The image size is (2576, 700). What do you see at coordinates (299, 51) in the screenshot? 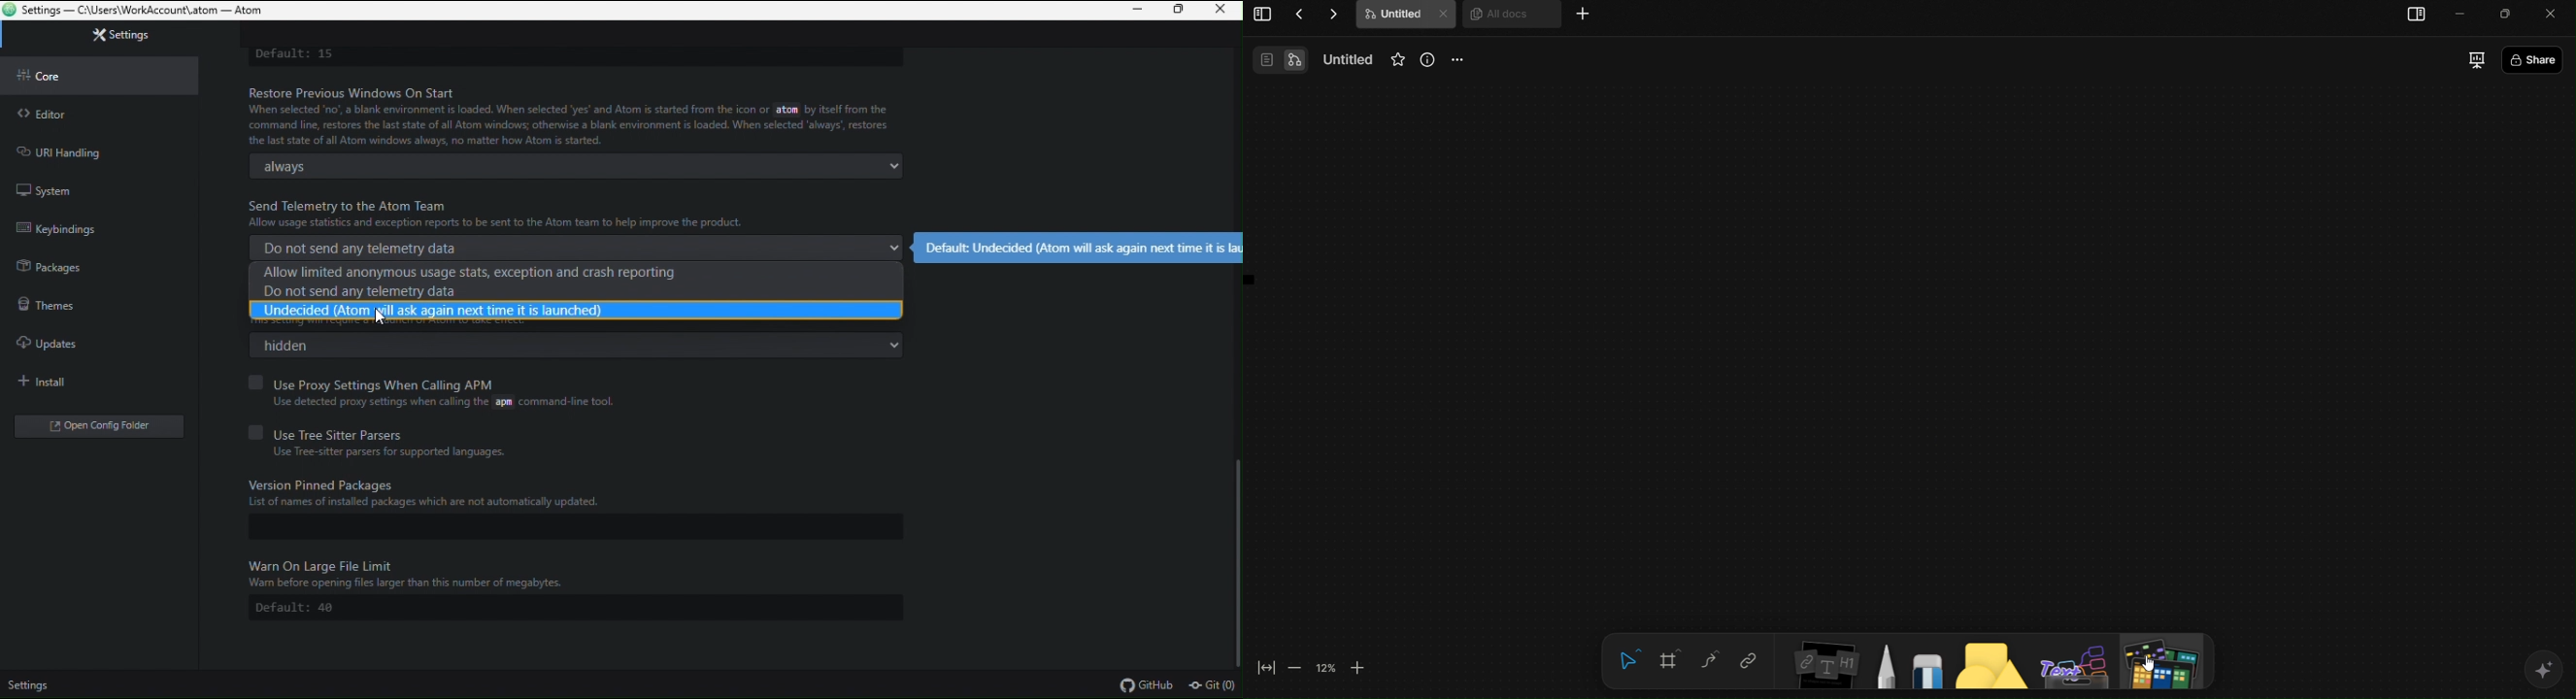
I see `default:15` at bounding box center [299, 51].